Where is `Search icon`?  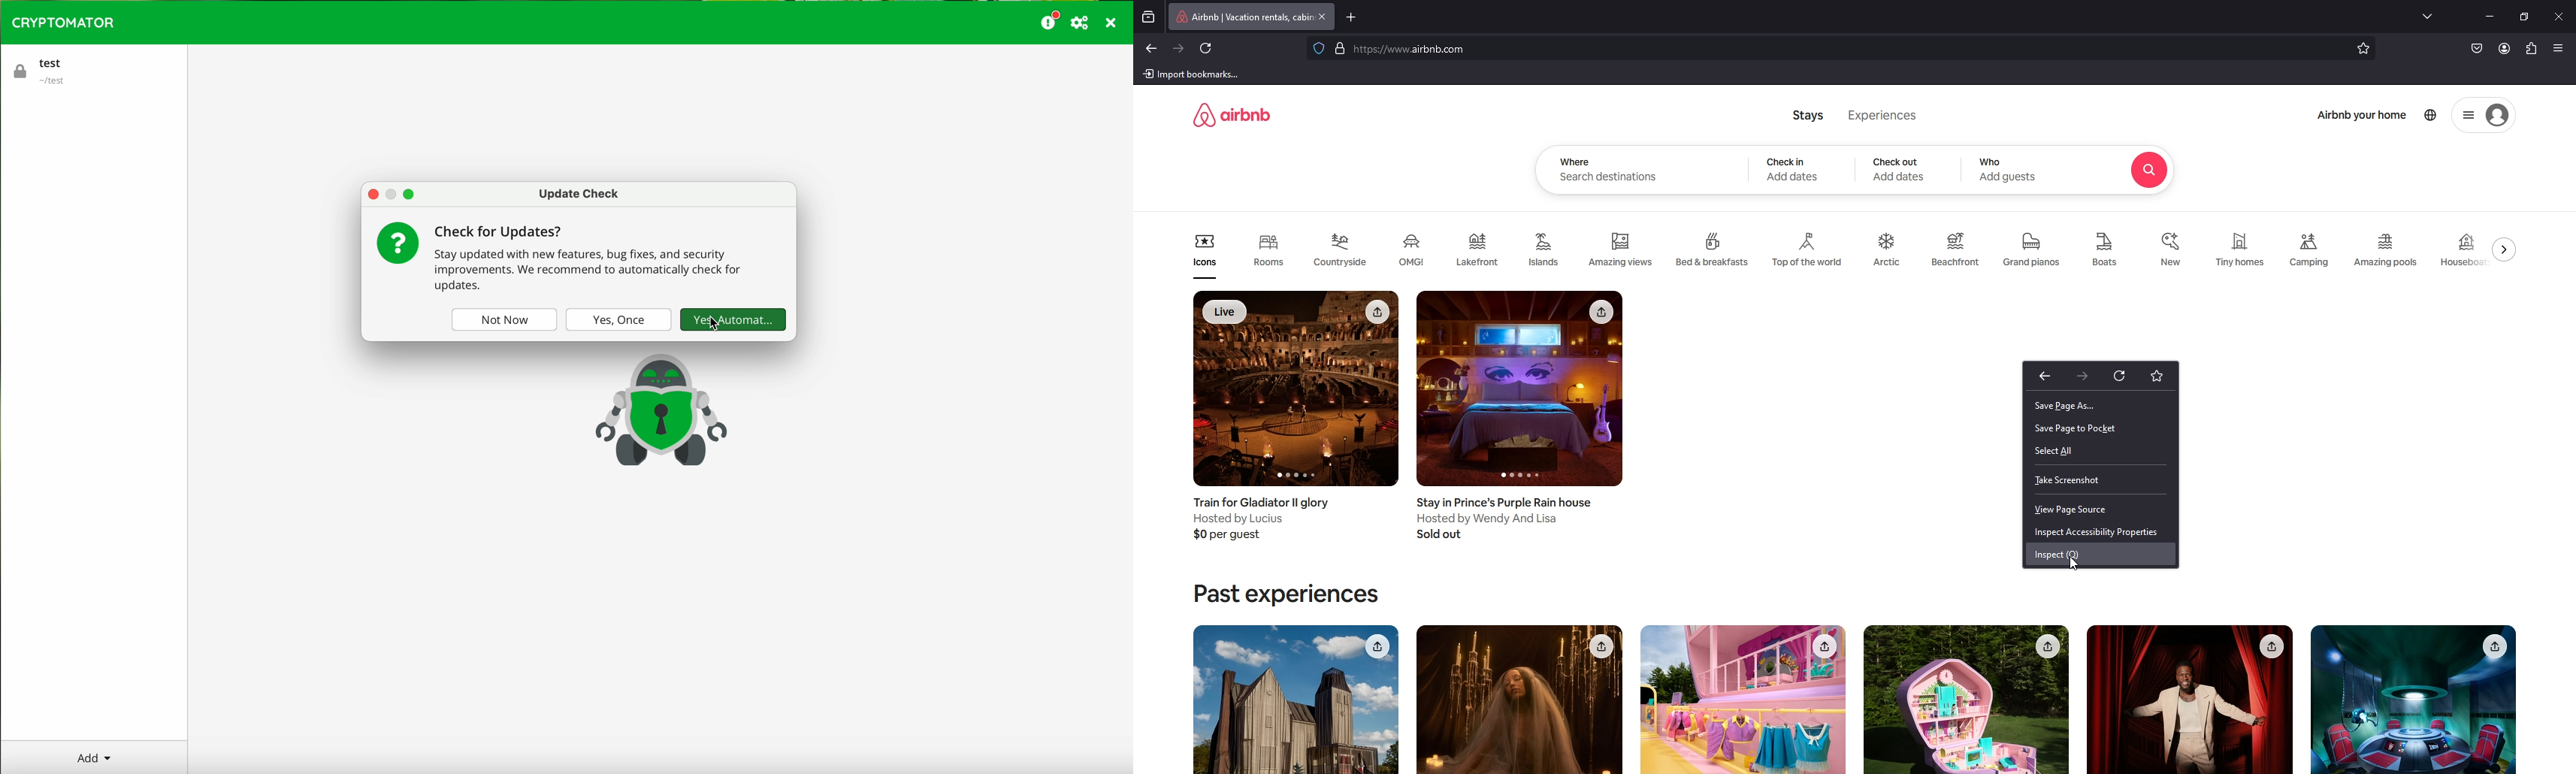 Search icon is located at coordinates (2149, 171).